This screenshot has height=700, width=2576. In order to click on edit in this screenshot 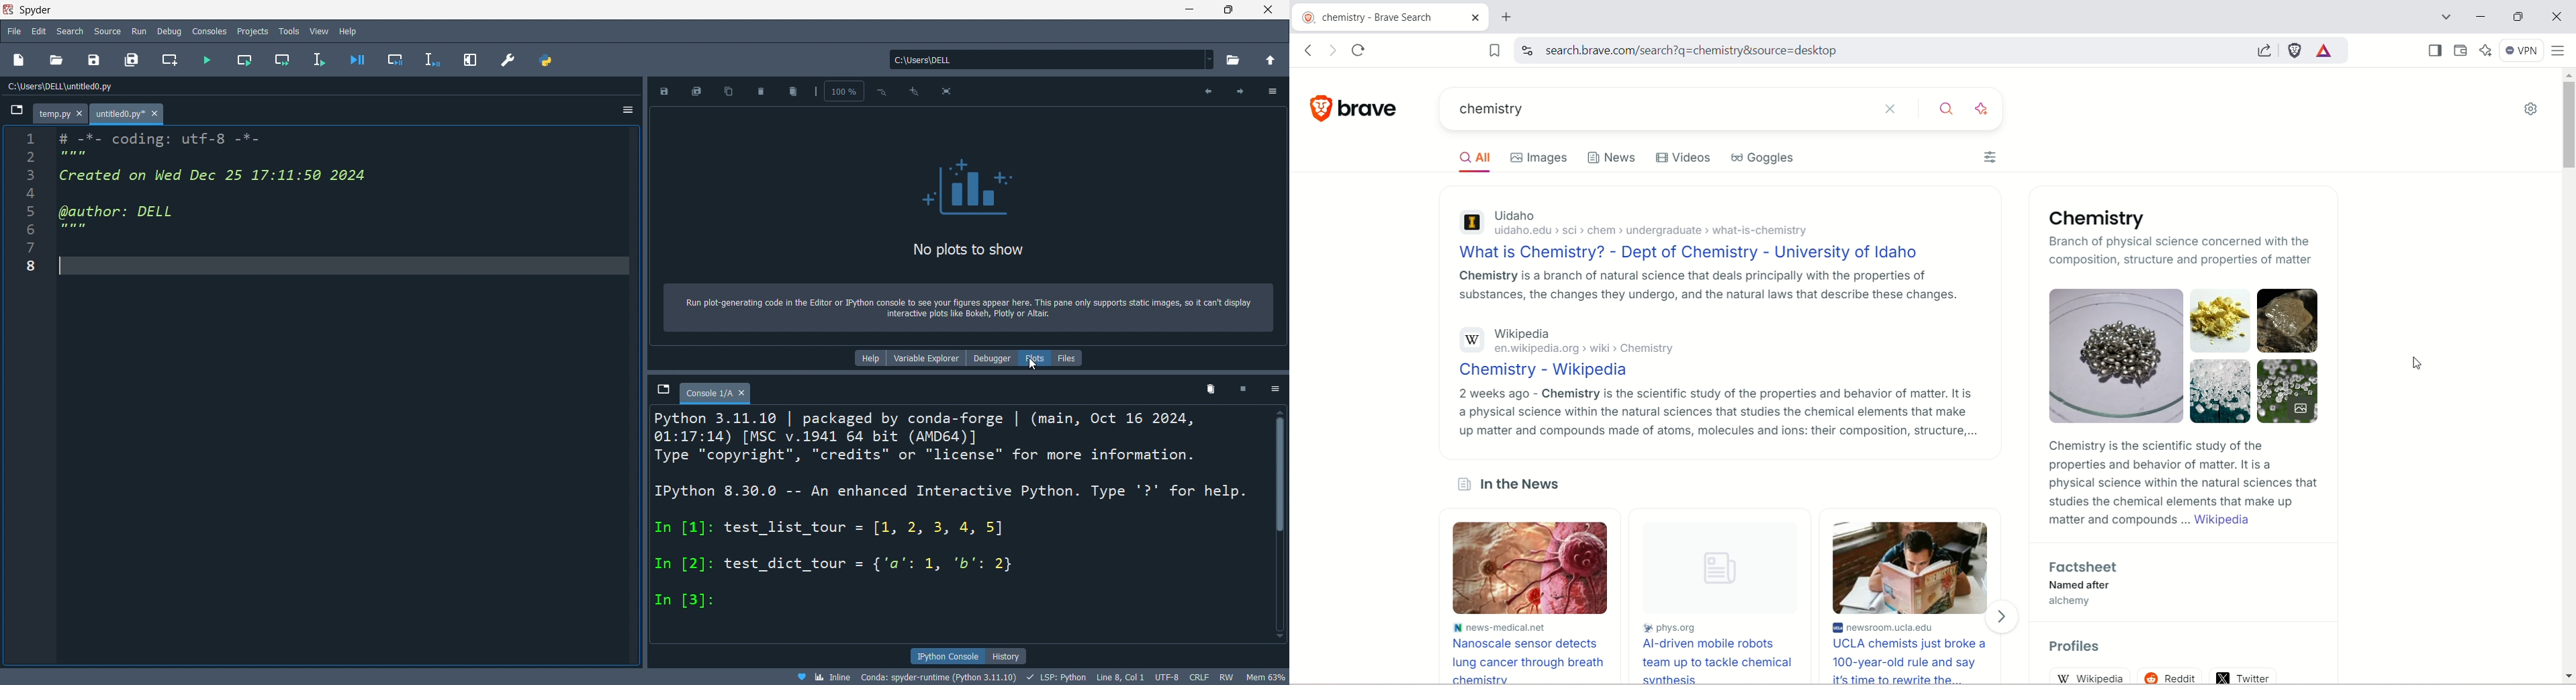, I will do `click(40, 31)`.